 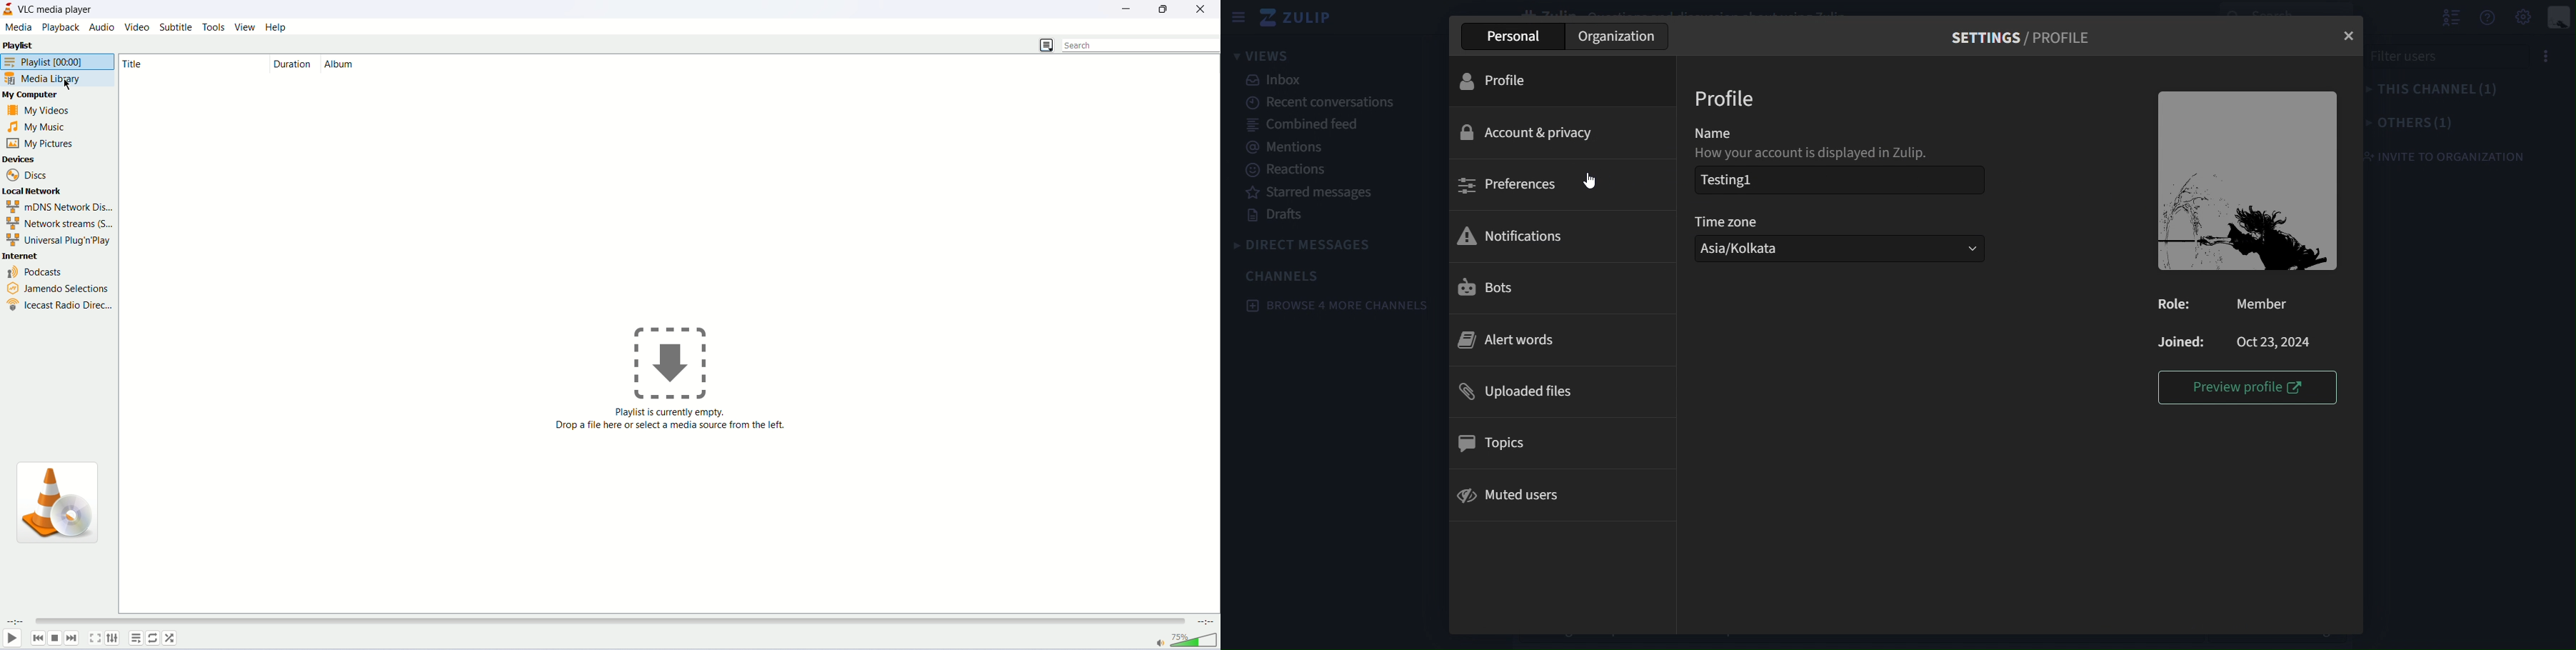 I want to click on Disc, so click(x=29, y=175).